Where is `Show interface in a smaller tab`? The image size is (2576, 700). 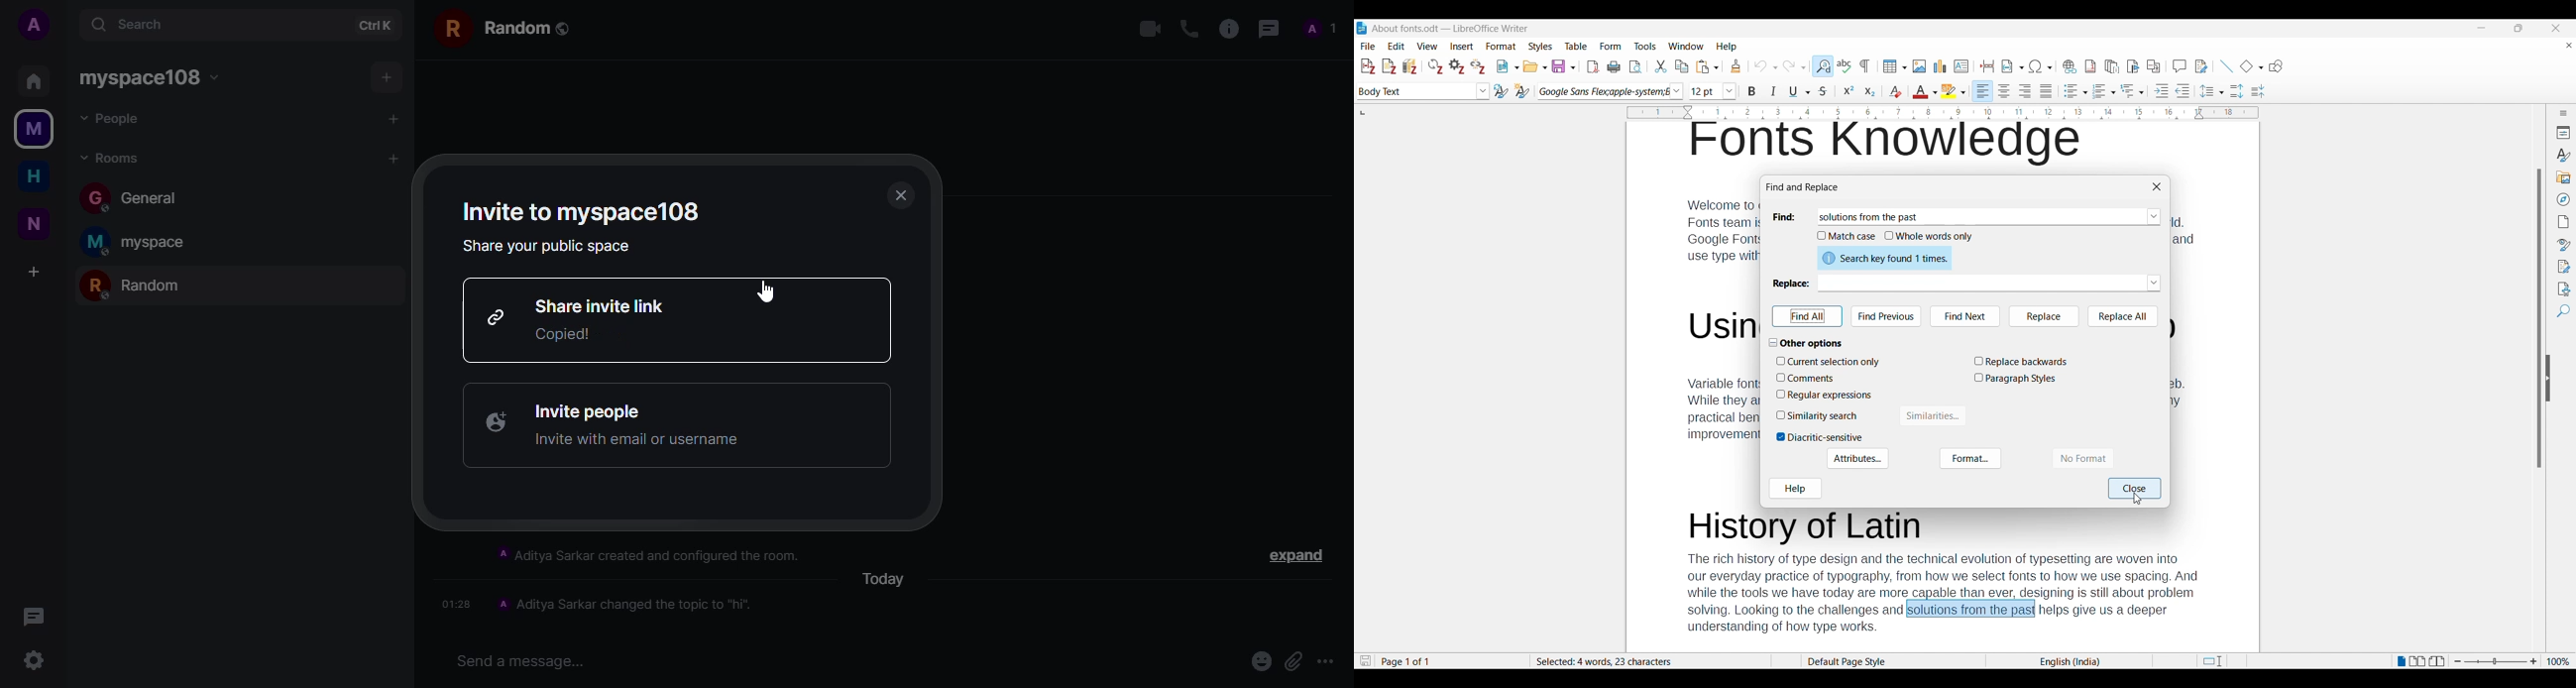 Show interface in a smaller tab is located at coordinates (2519, 28).